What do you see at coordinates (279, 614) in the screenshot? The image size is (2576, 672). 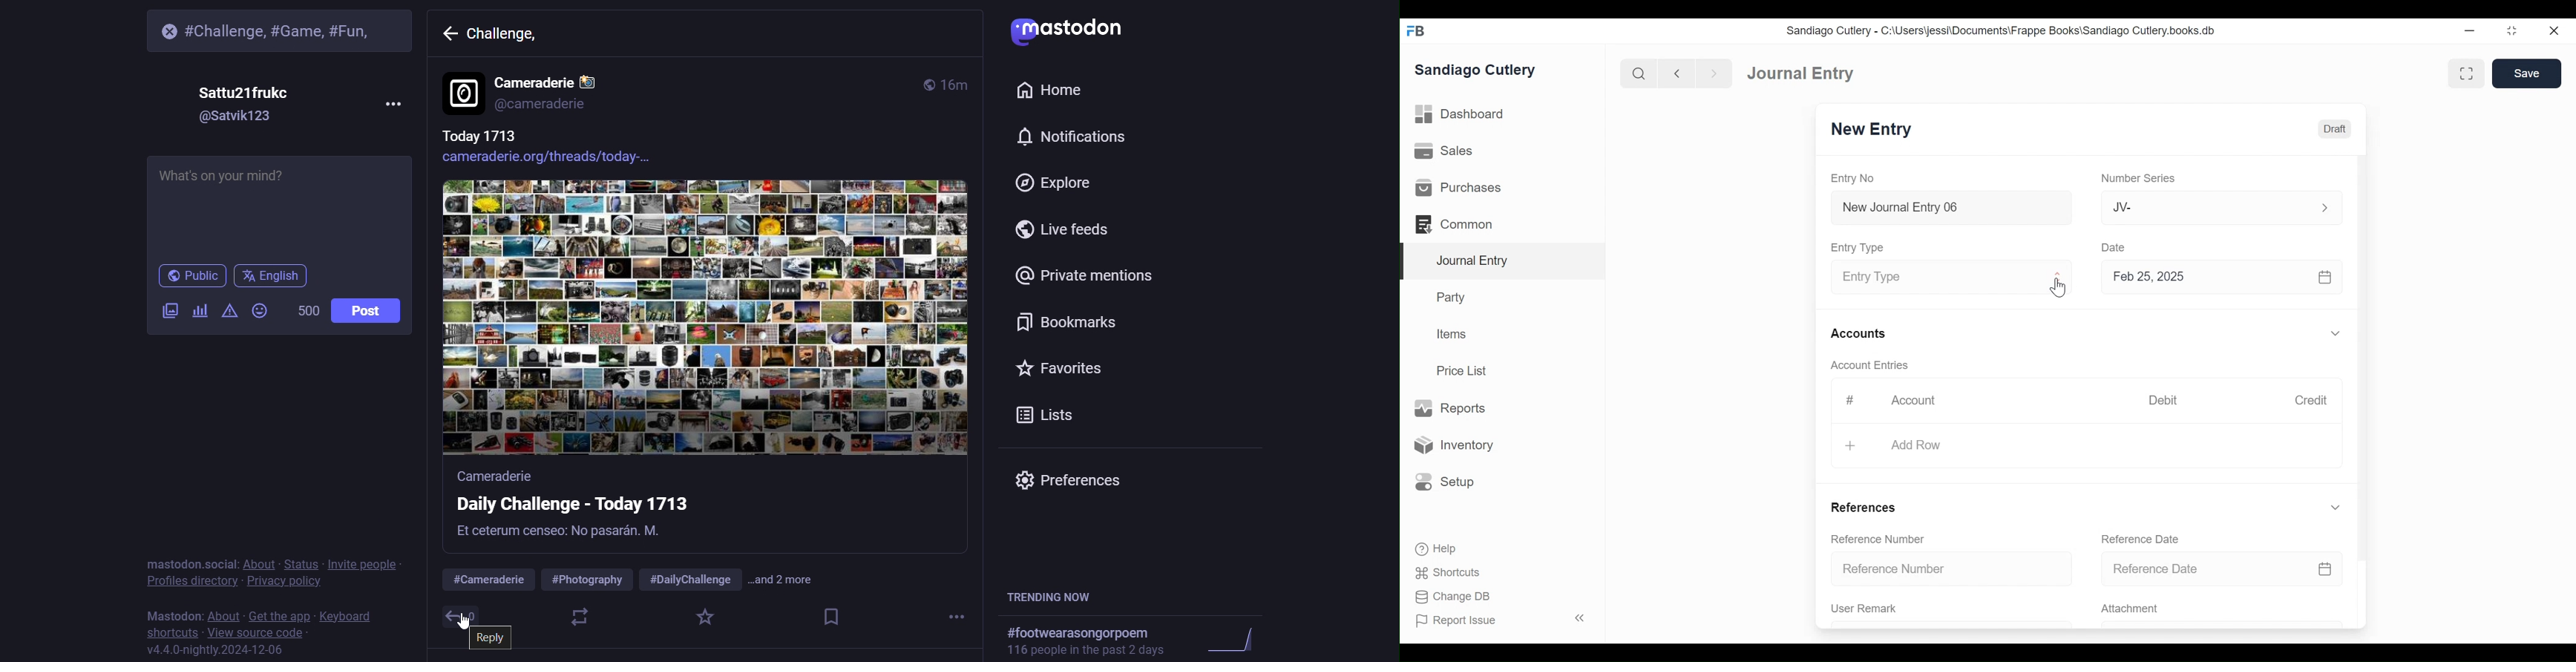 I see `get the app` at bounding box center [279, 614].